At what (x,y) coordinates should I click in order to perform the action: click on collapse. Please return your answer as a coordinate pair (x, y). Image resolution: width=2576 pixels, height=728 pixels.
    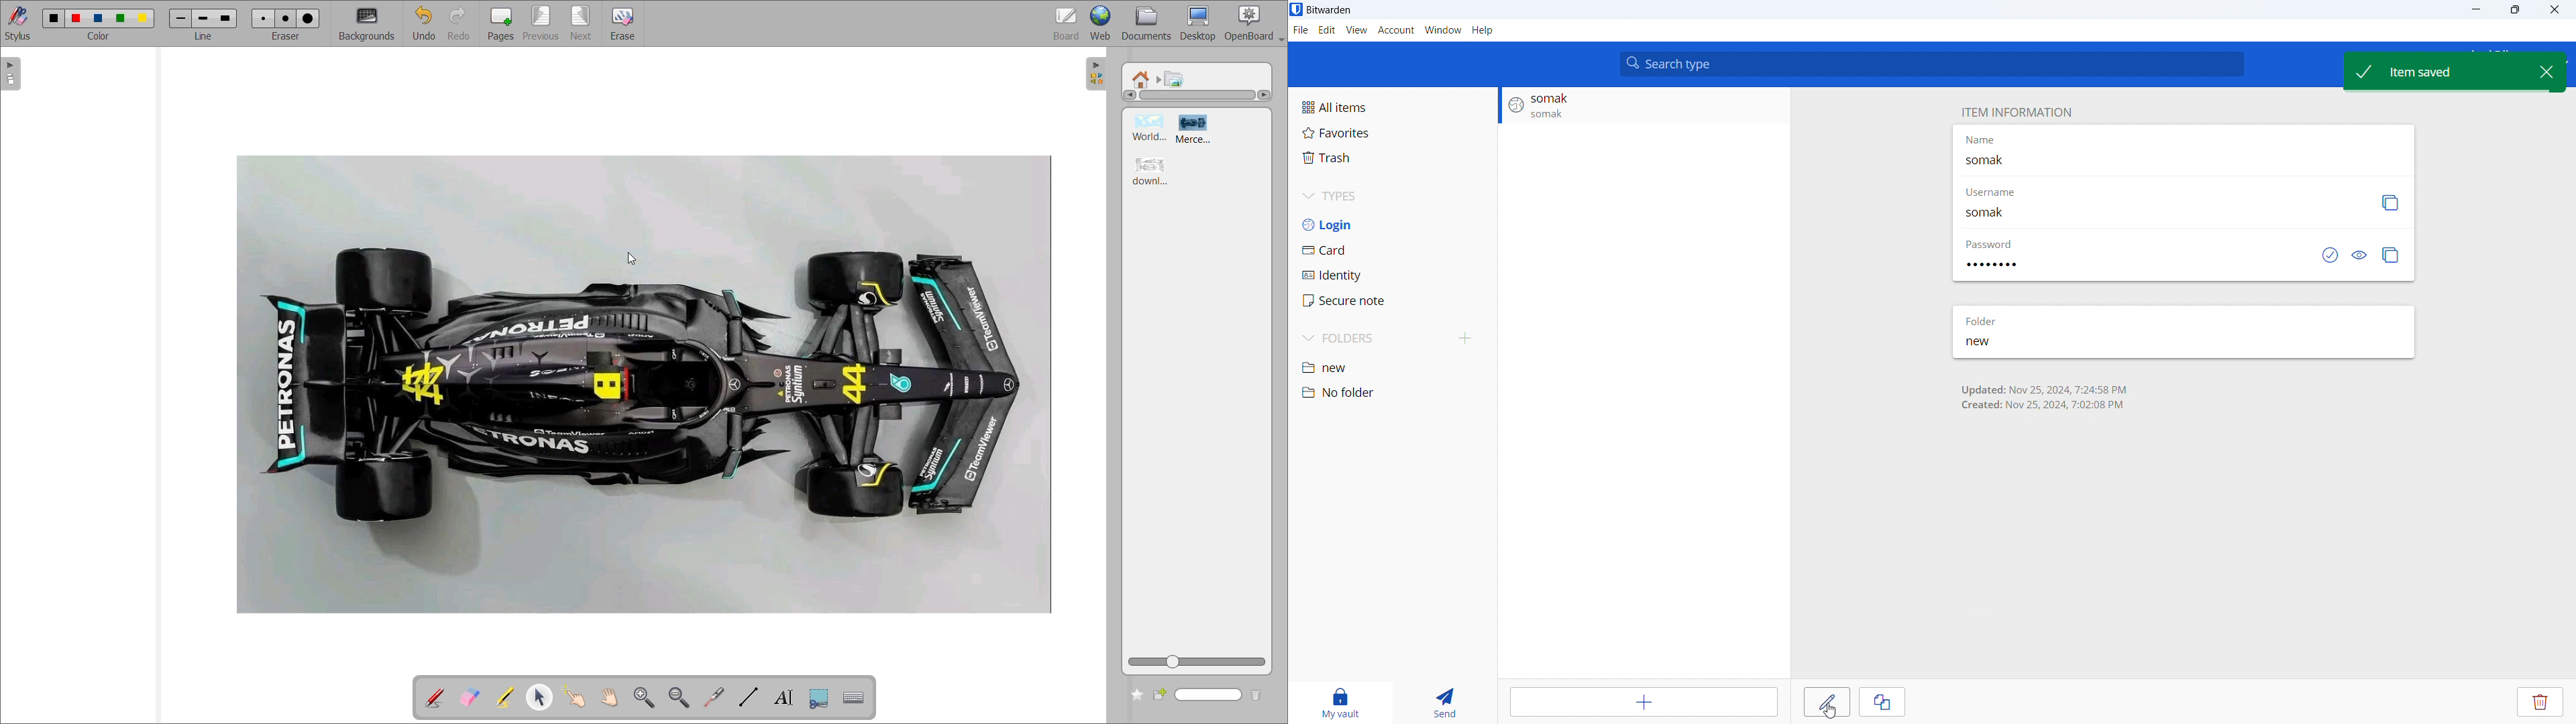
    Looking at the image, I should click on (1099, 72).